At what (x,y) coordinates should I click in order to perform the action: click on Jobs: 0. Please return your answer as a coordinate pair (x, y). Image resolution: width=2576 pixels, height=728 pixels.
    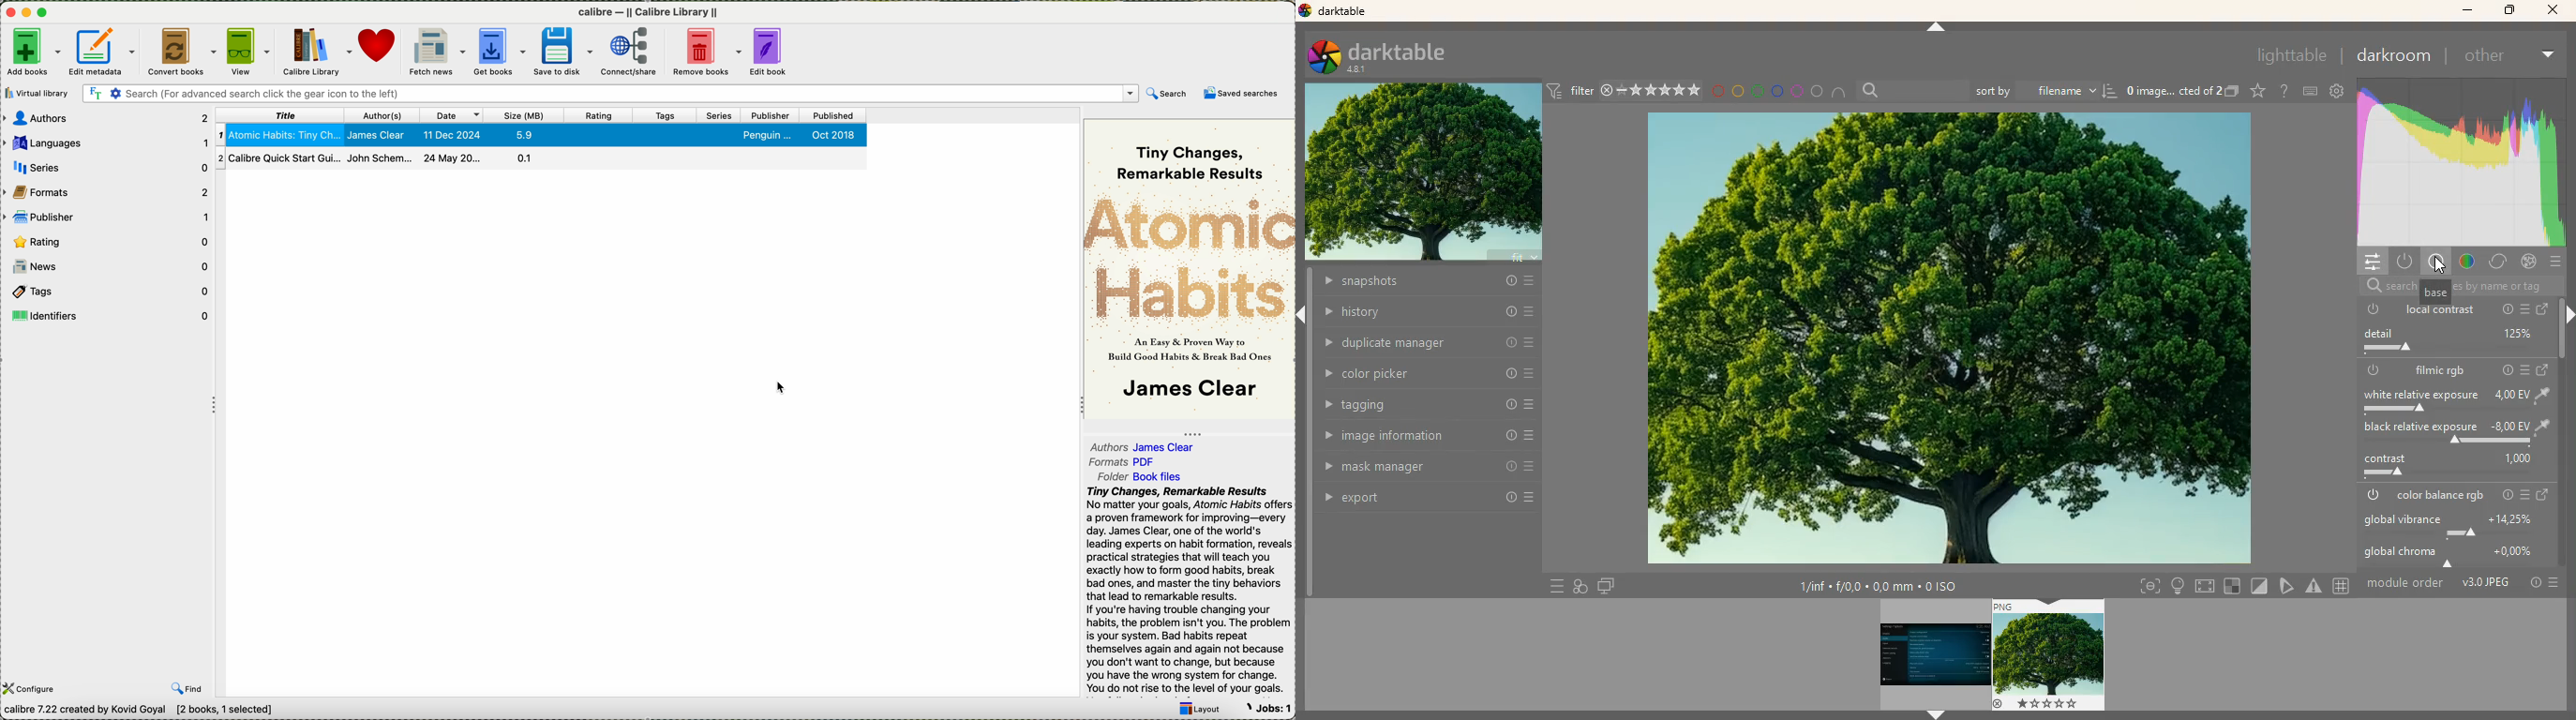
    Looking at the image, I should click on (1274, 710).